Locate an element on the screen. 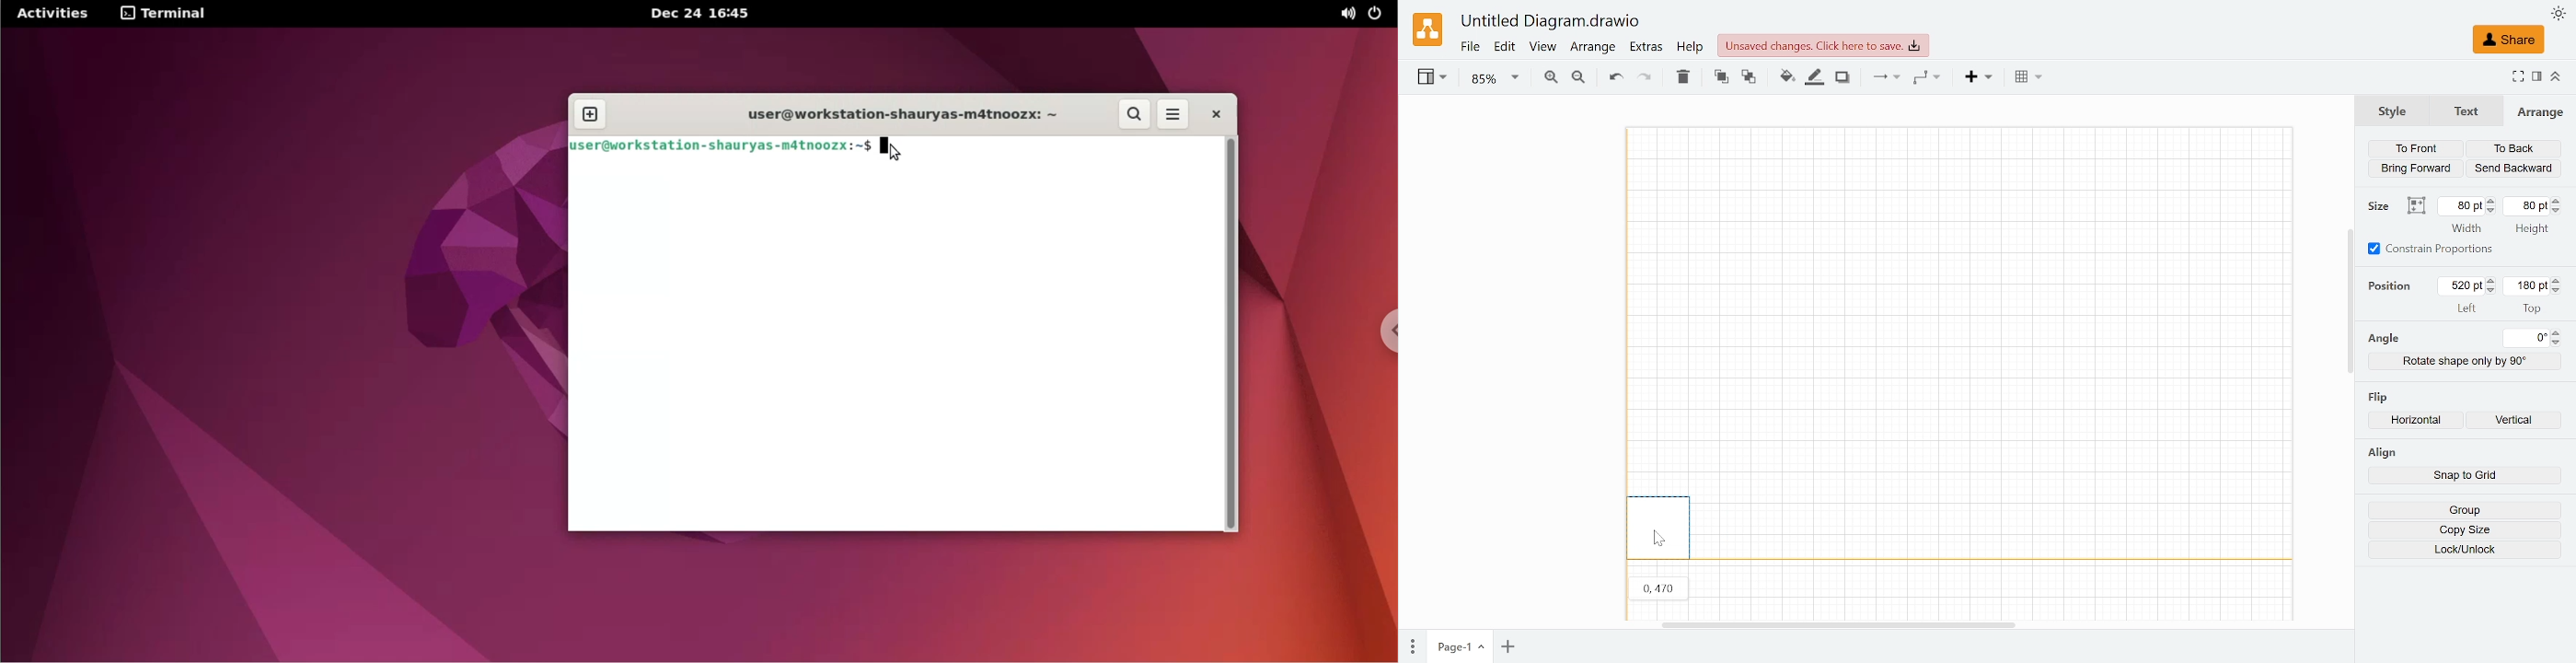 This screenshot has width=2576, height=672. Unsaved changes.Click here to save. is located at coordinates (1823, 45).